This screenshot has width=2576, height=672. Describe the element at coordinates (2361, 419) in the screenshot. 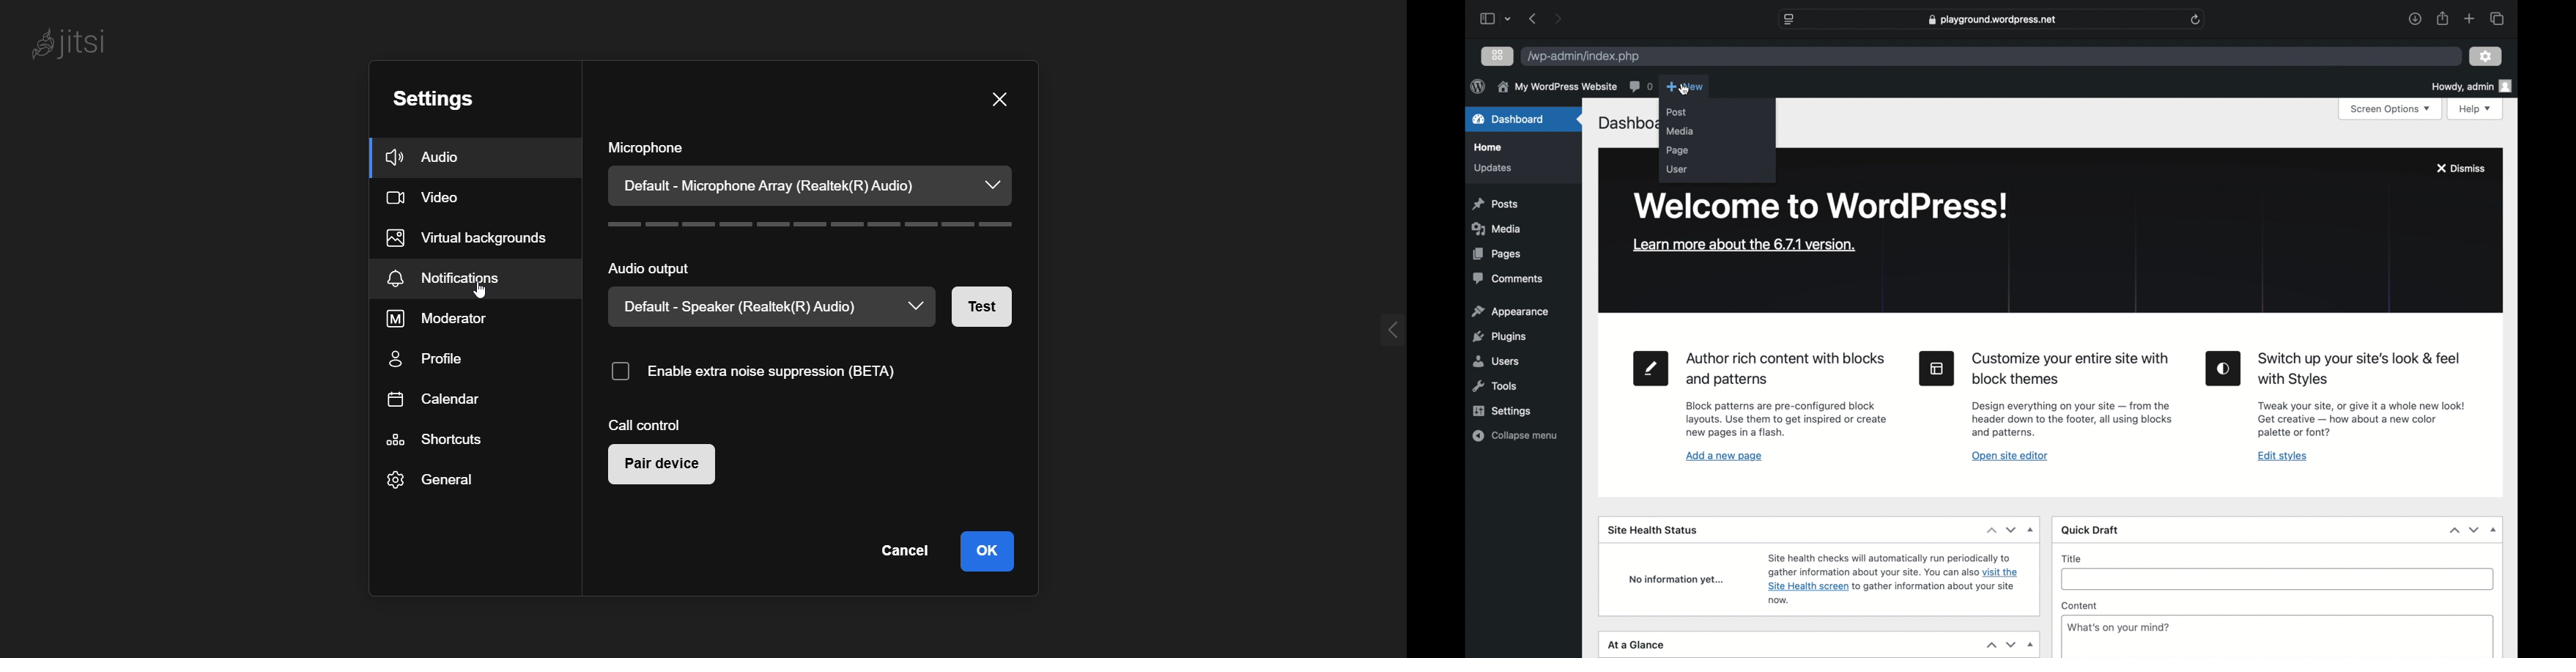

I see `edit style tool information` at that location.